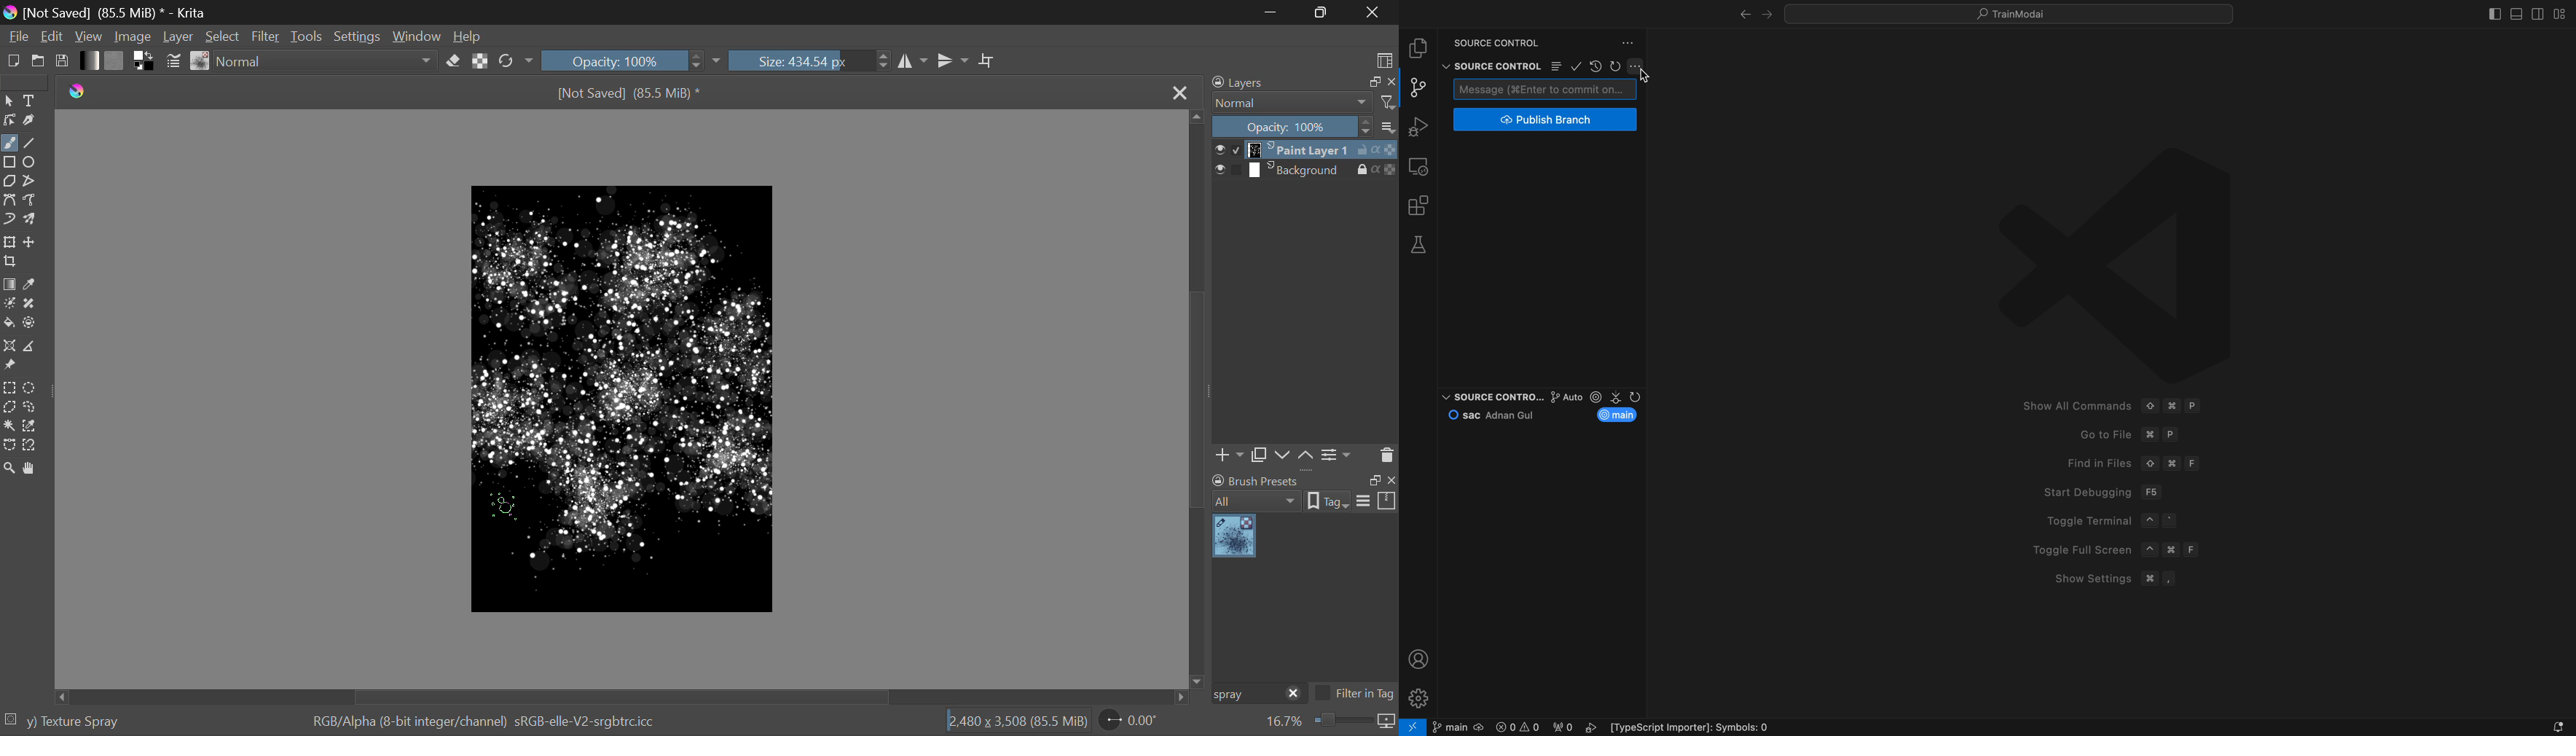  What do you see at coordinates (1284, 722) in the screenshot?
I see `zoom value` at bounding box center [1284, 722].